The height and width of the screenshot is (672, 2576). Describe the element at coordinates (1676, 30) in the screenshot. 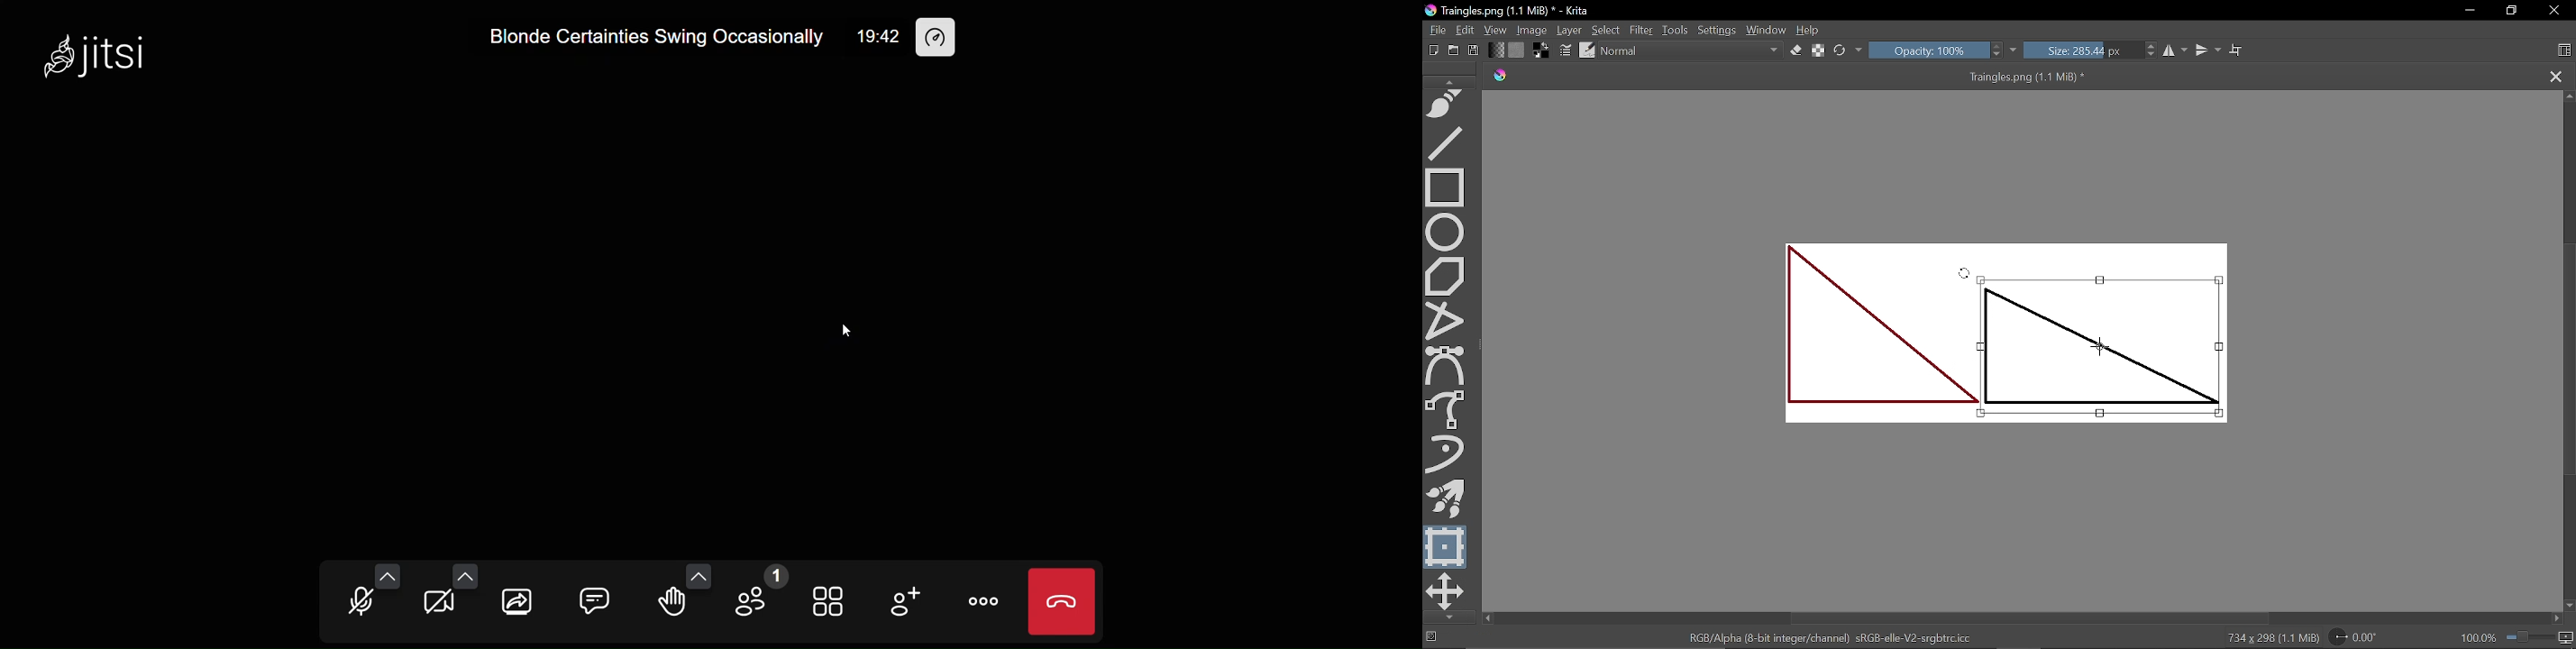

I see `Tools` at that location.